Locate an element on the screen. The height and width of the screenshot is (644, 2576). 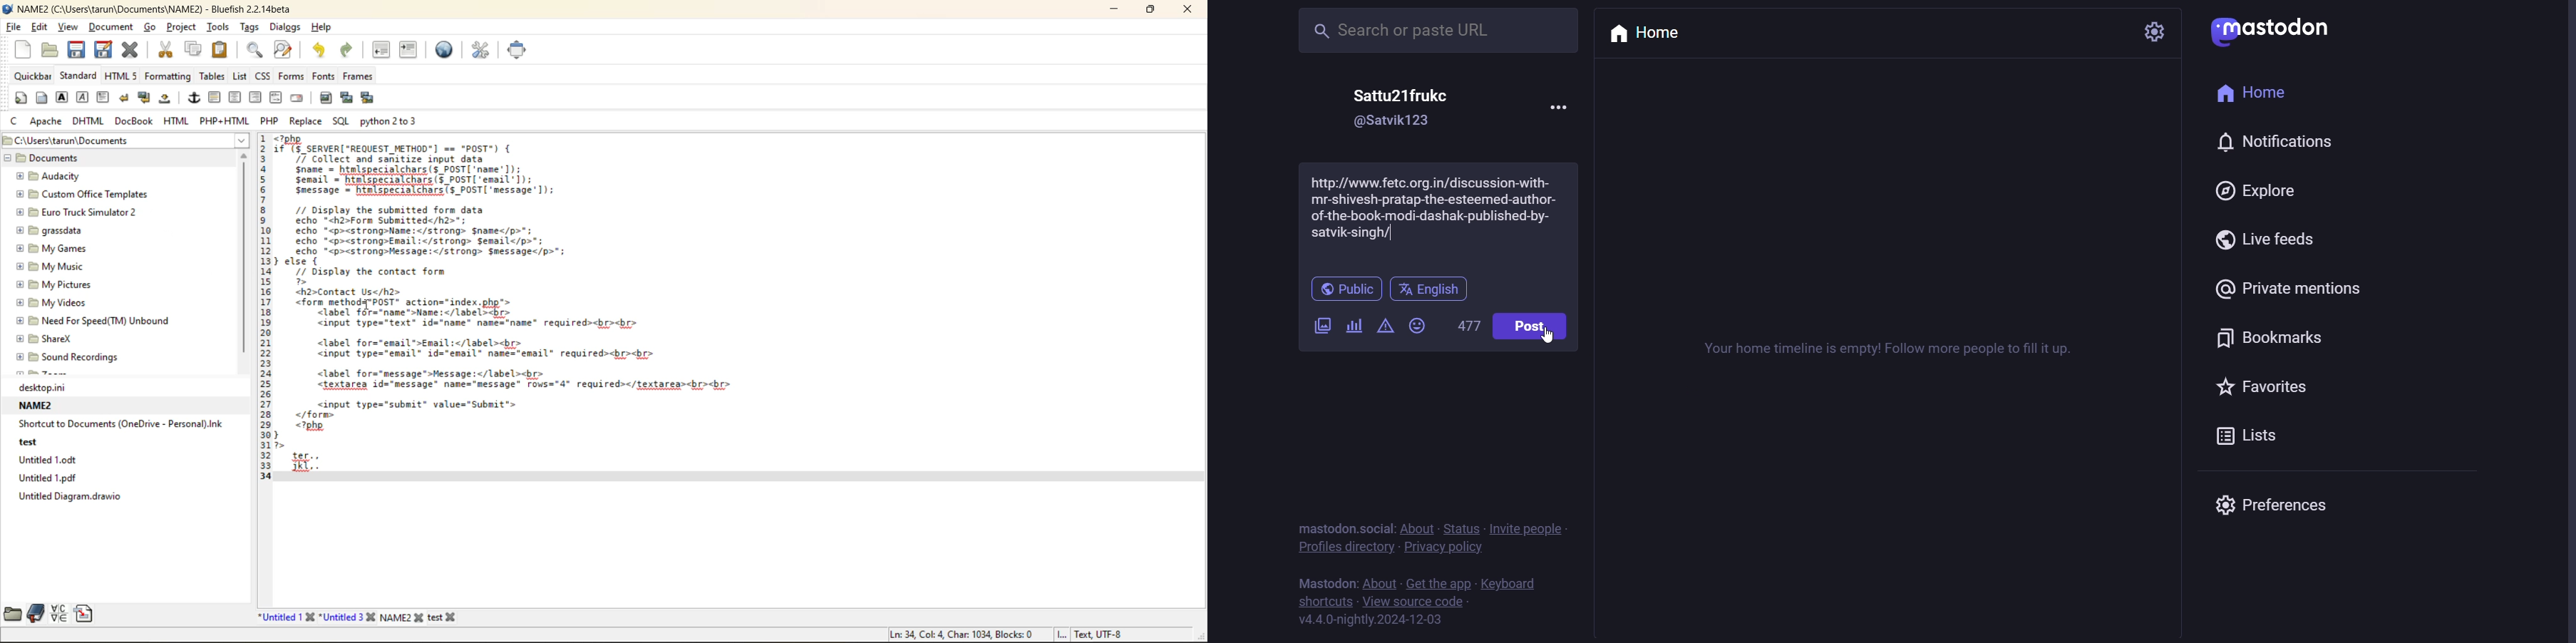
poll is located at coordinates (1354, 326).